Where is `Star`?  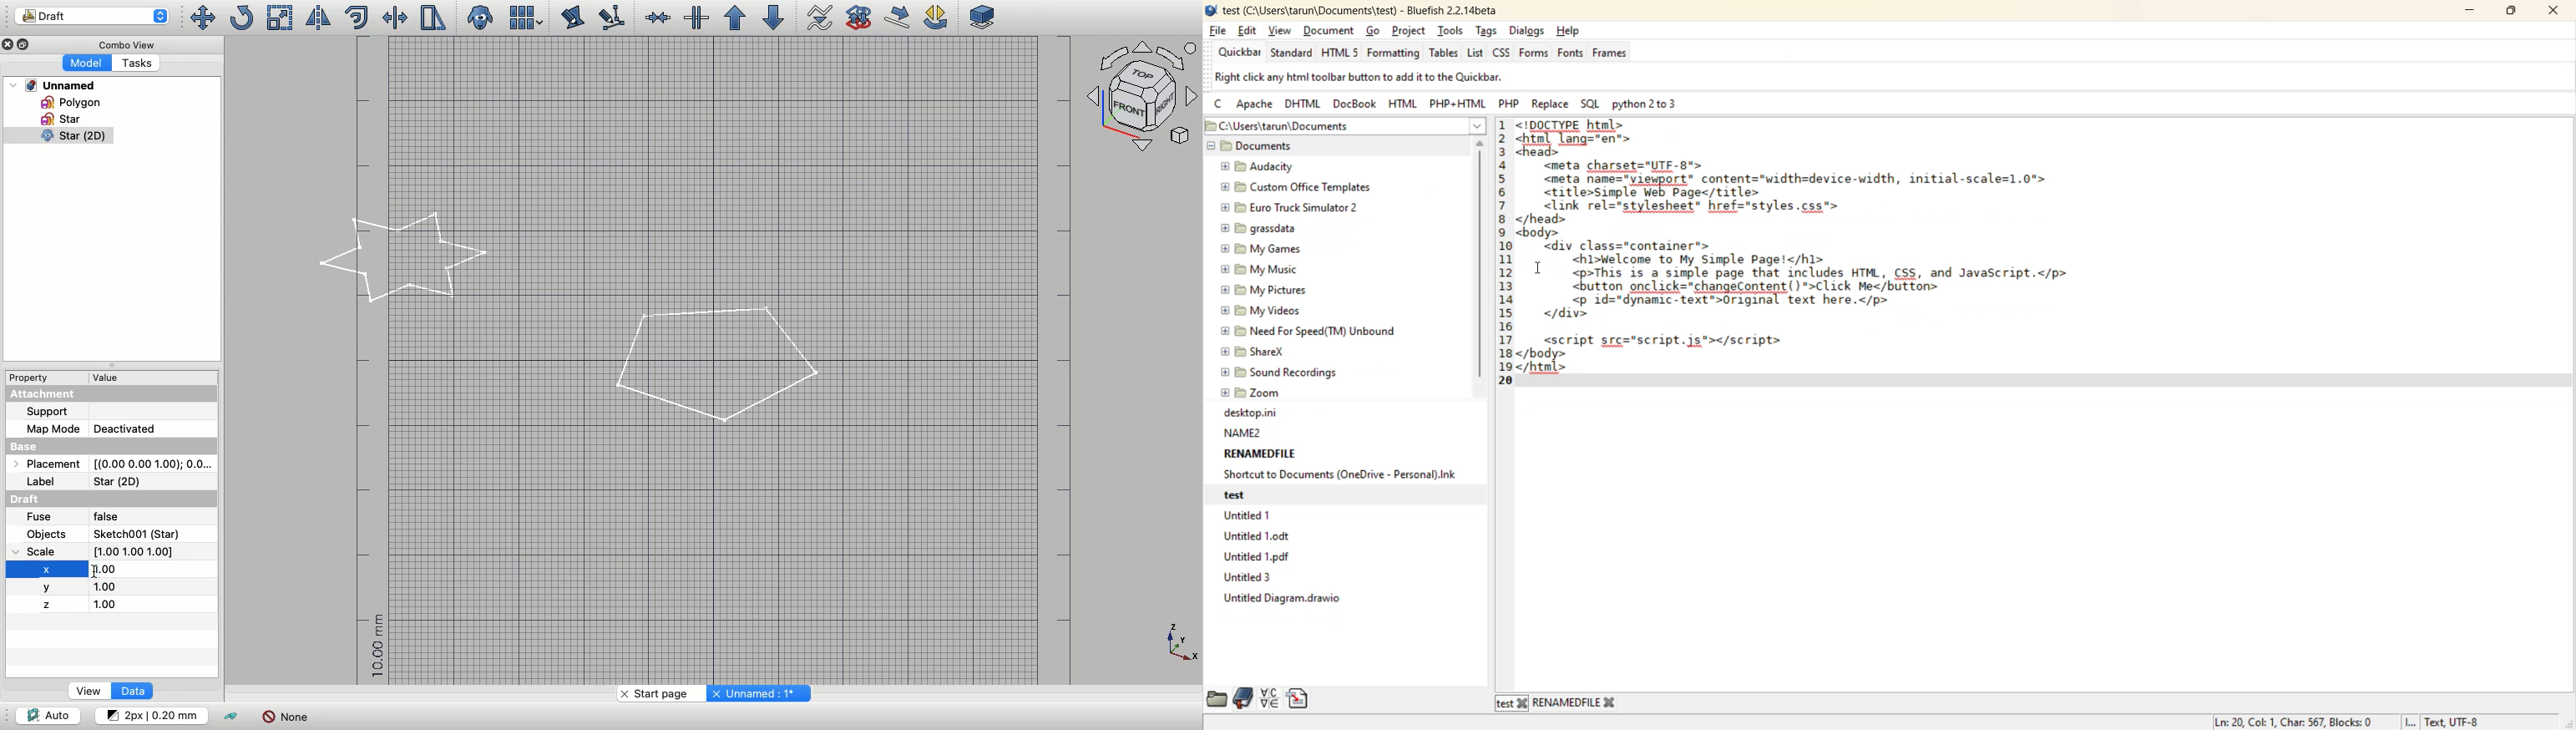 Star is located at coordinates (63, 119).